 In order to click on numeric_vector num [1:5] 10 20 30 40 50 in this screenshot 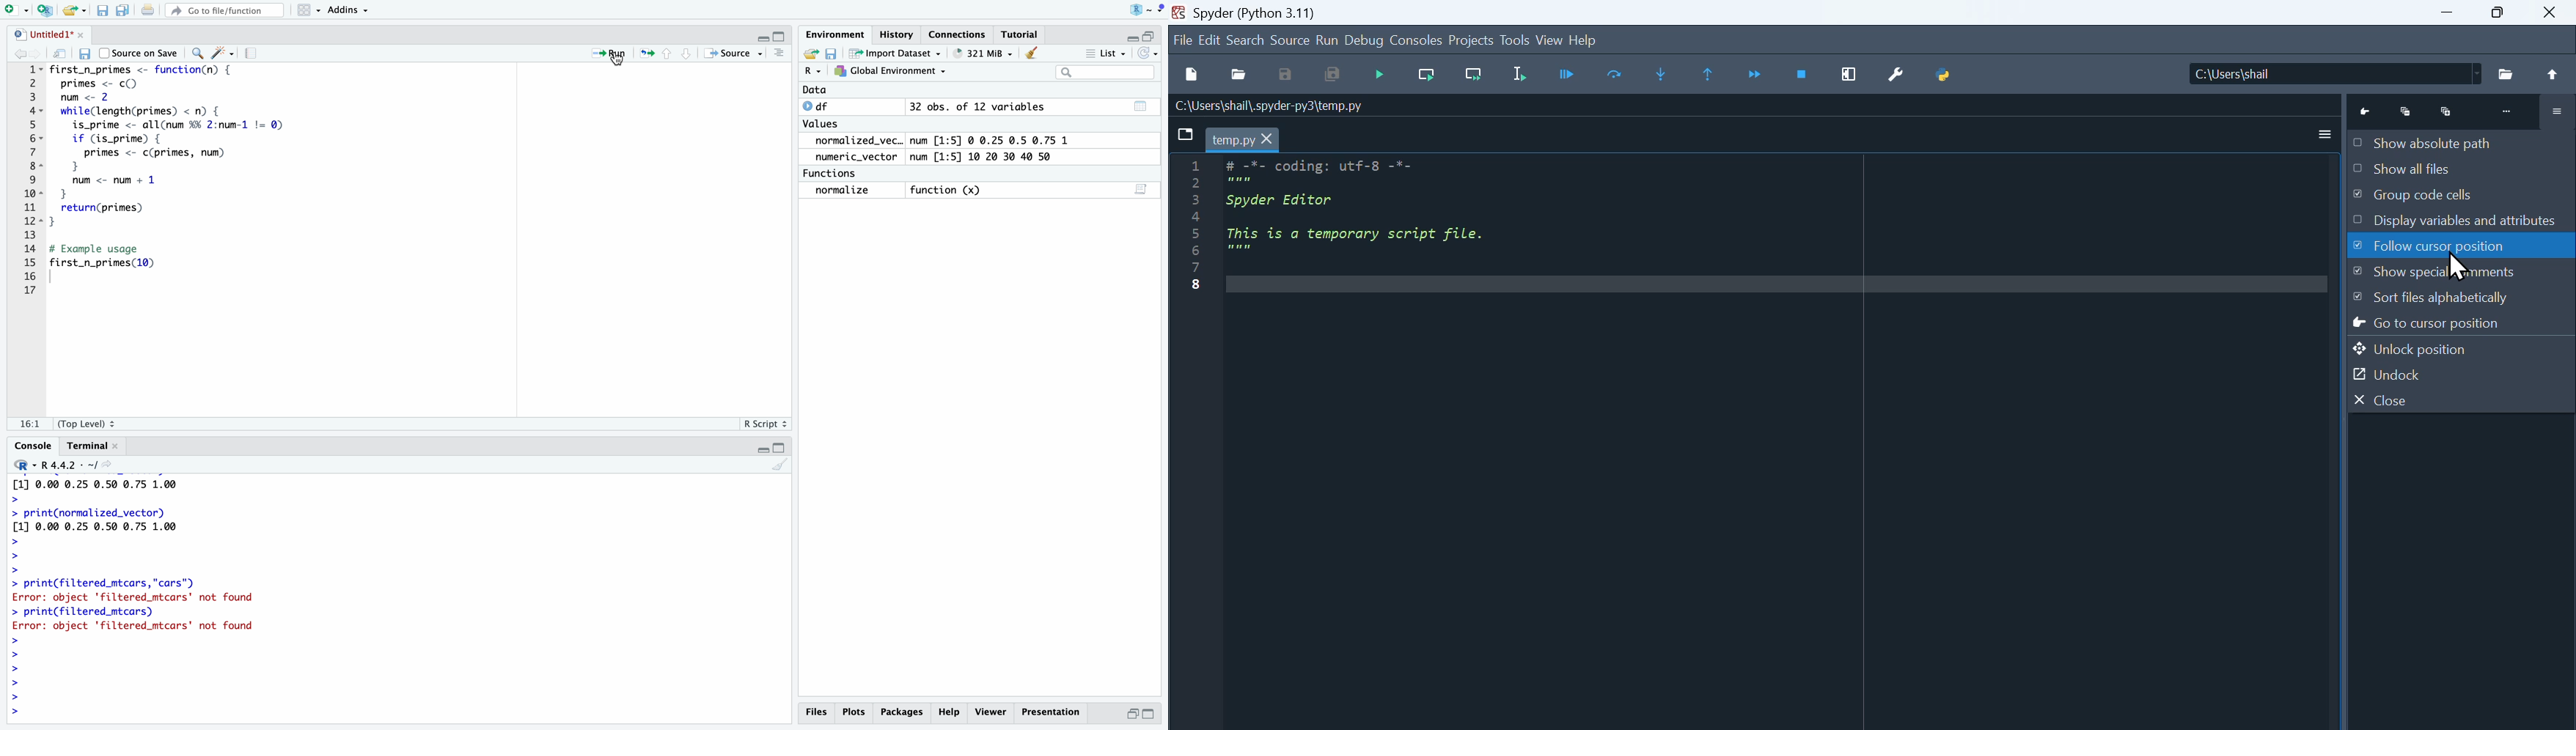, I will do `click(948, 157)`.